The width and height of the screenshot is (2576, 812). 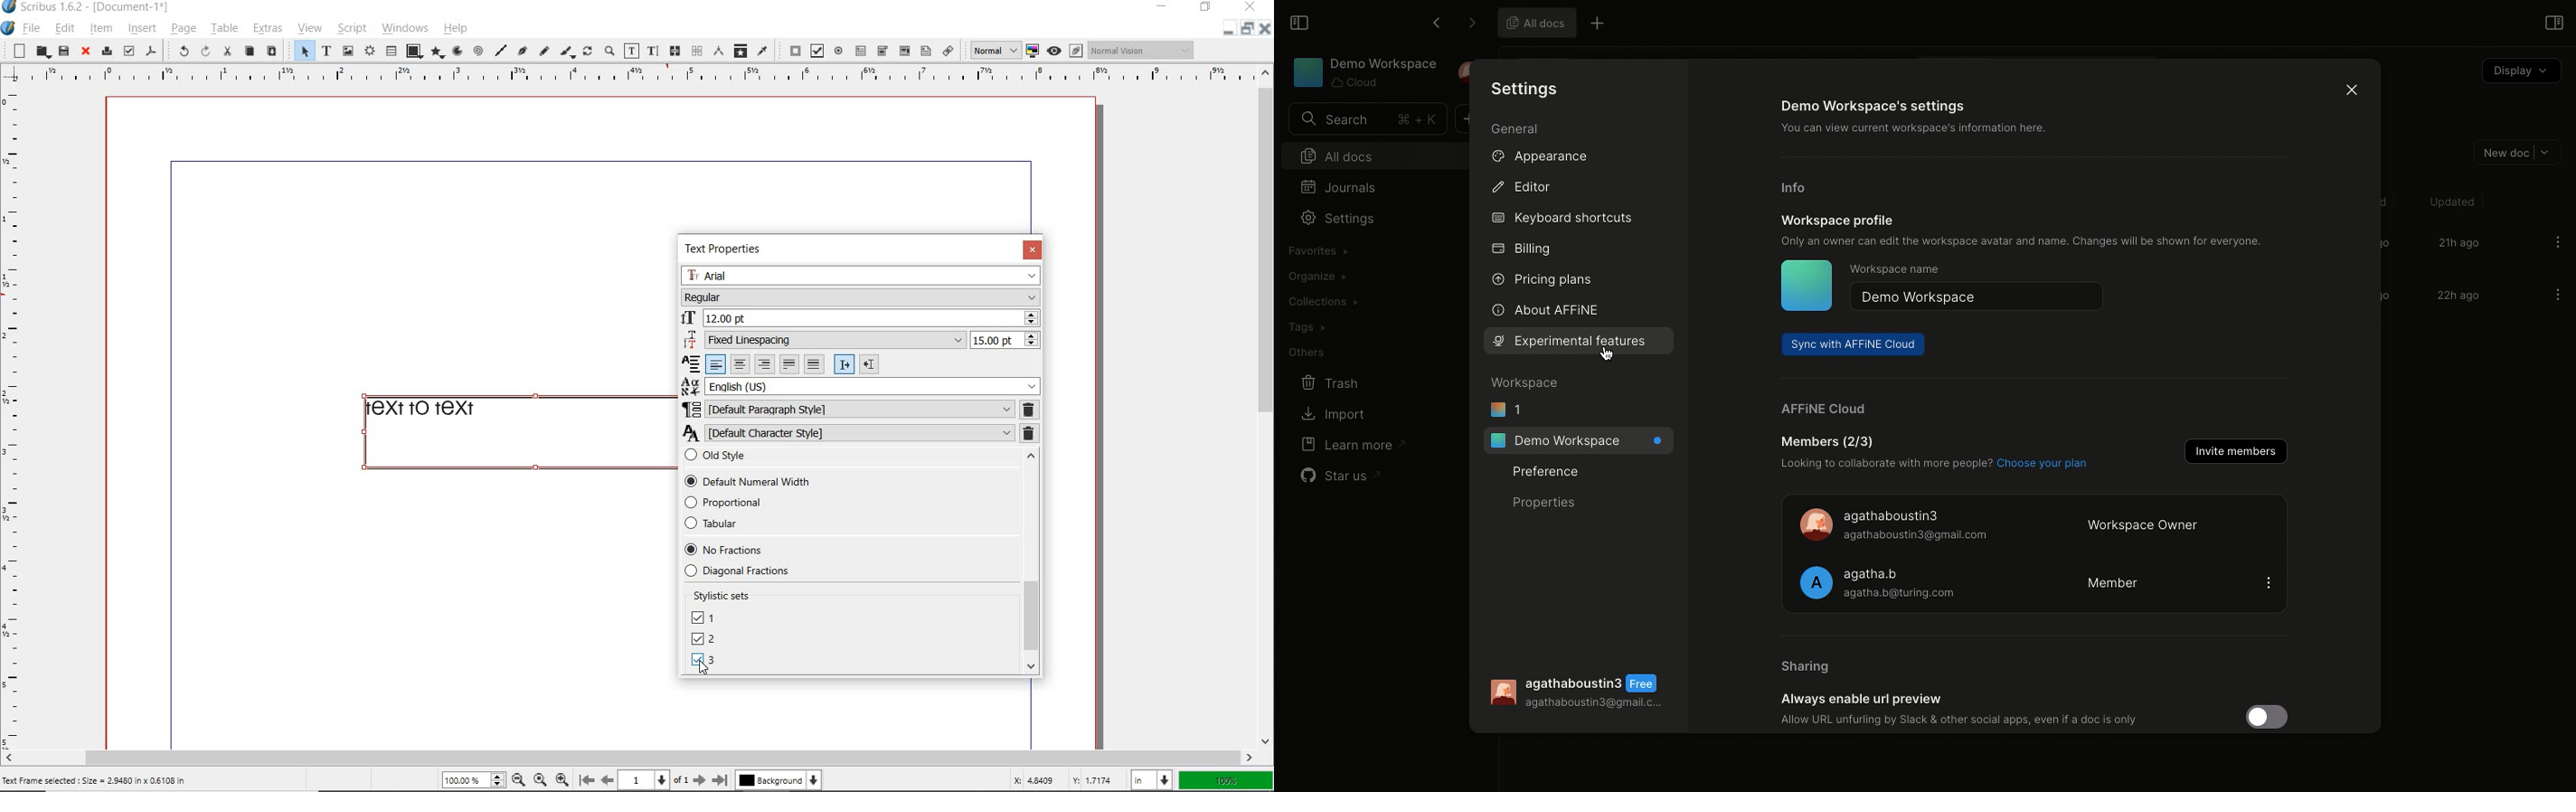 What do you see at coordinates (1979, 297) in the screenshot?
I see `Demo workspace` at bounding box center [1979, 297].